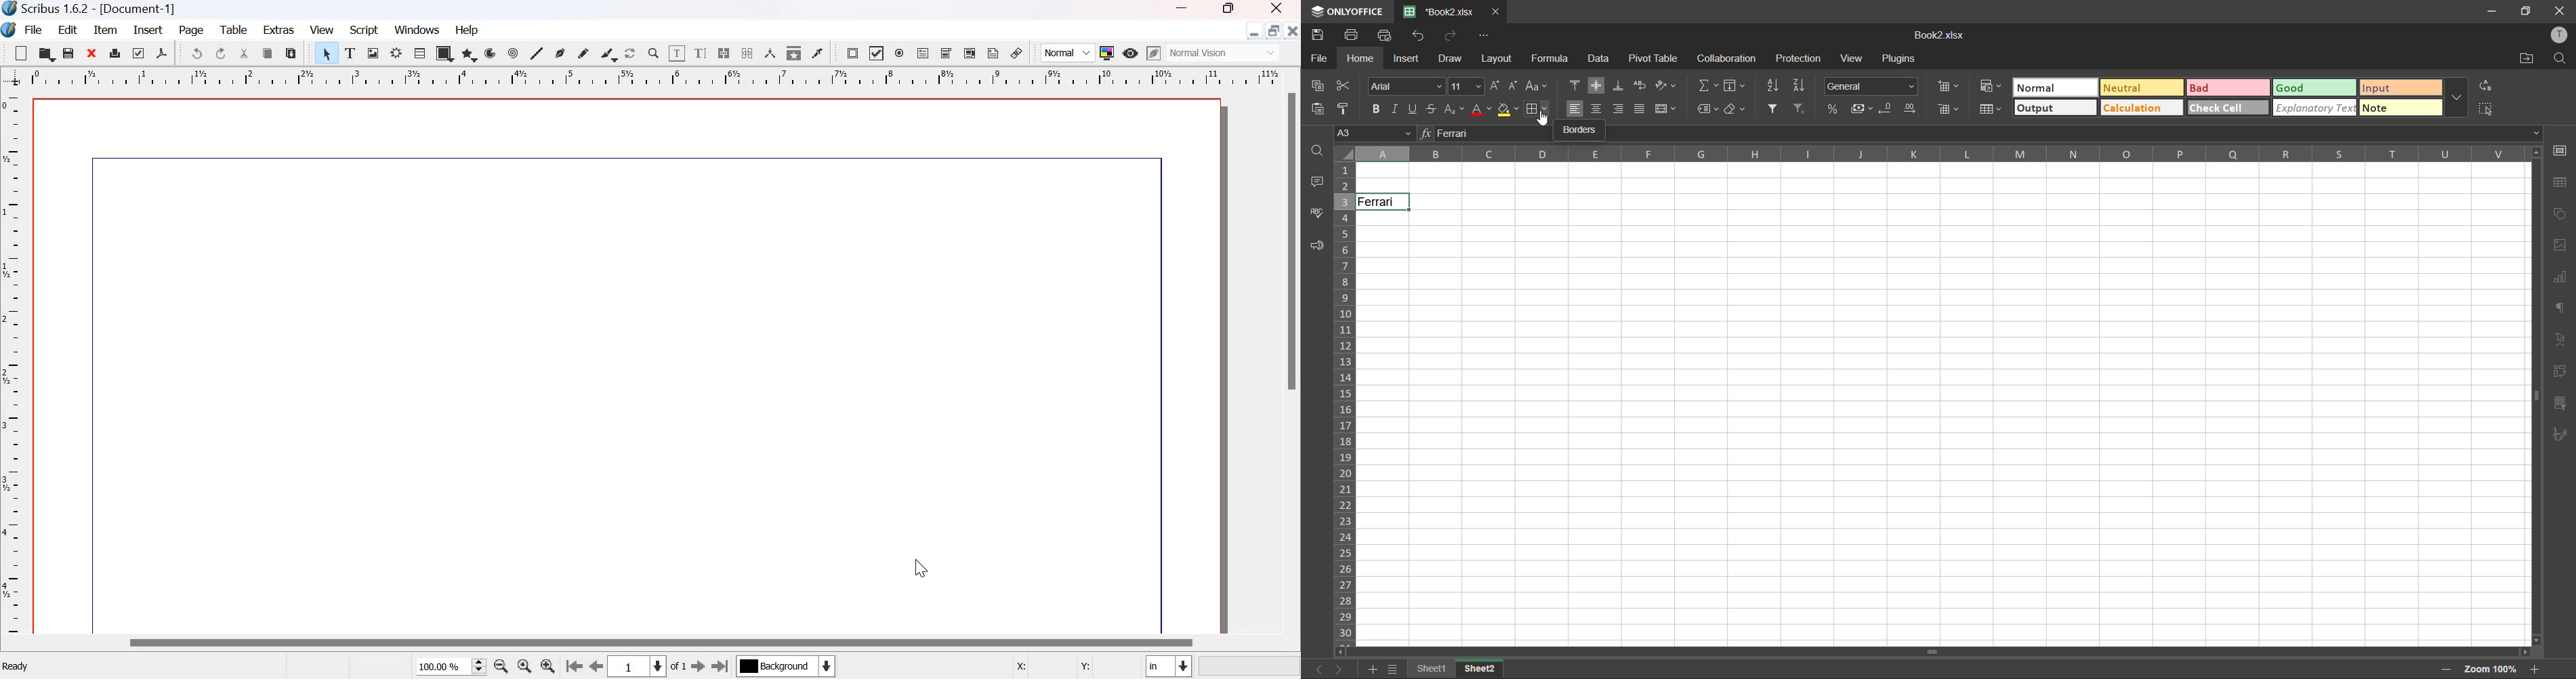  Describe the element at coordinates (921, 568) in the screenshot. I see `cursor` at that location.